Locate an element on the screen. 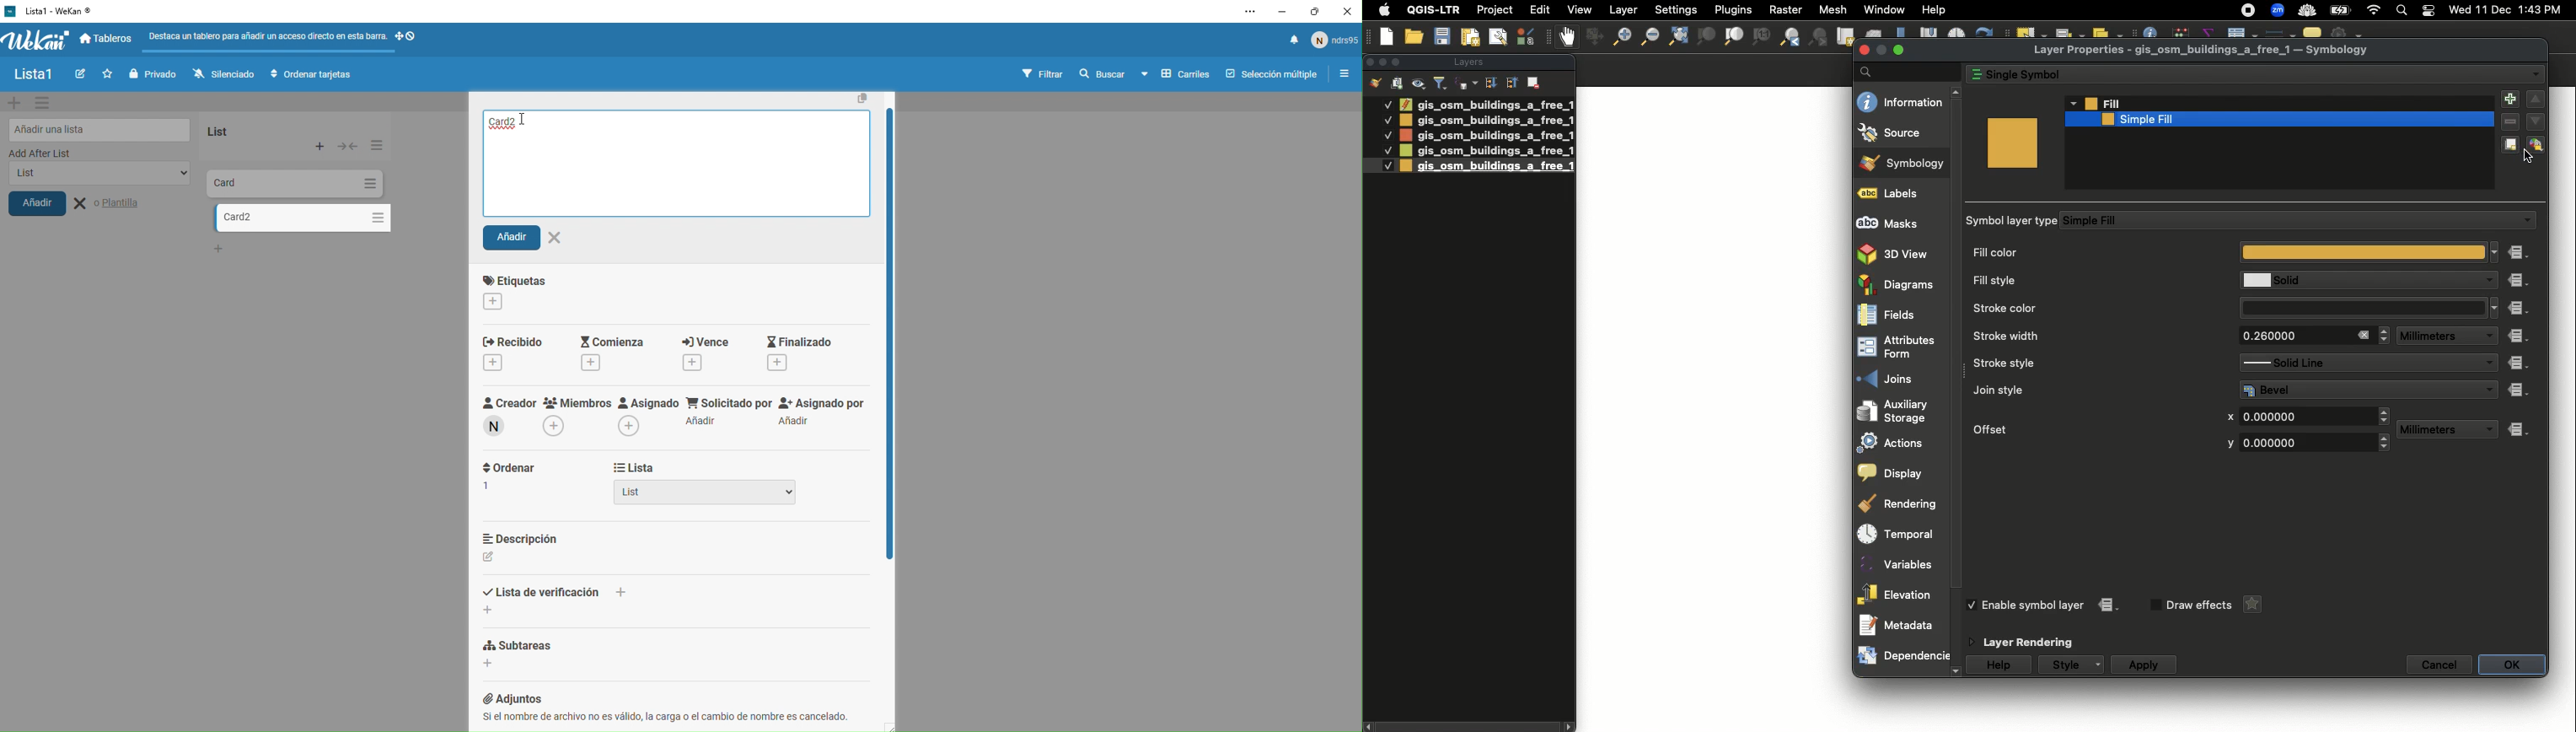 This screenshot has width=2576, height=756. Layer Properties - gis_osm_buildings_a_free_1 — Symbology is located at coordinates (2203, 51).